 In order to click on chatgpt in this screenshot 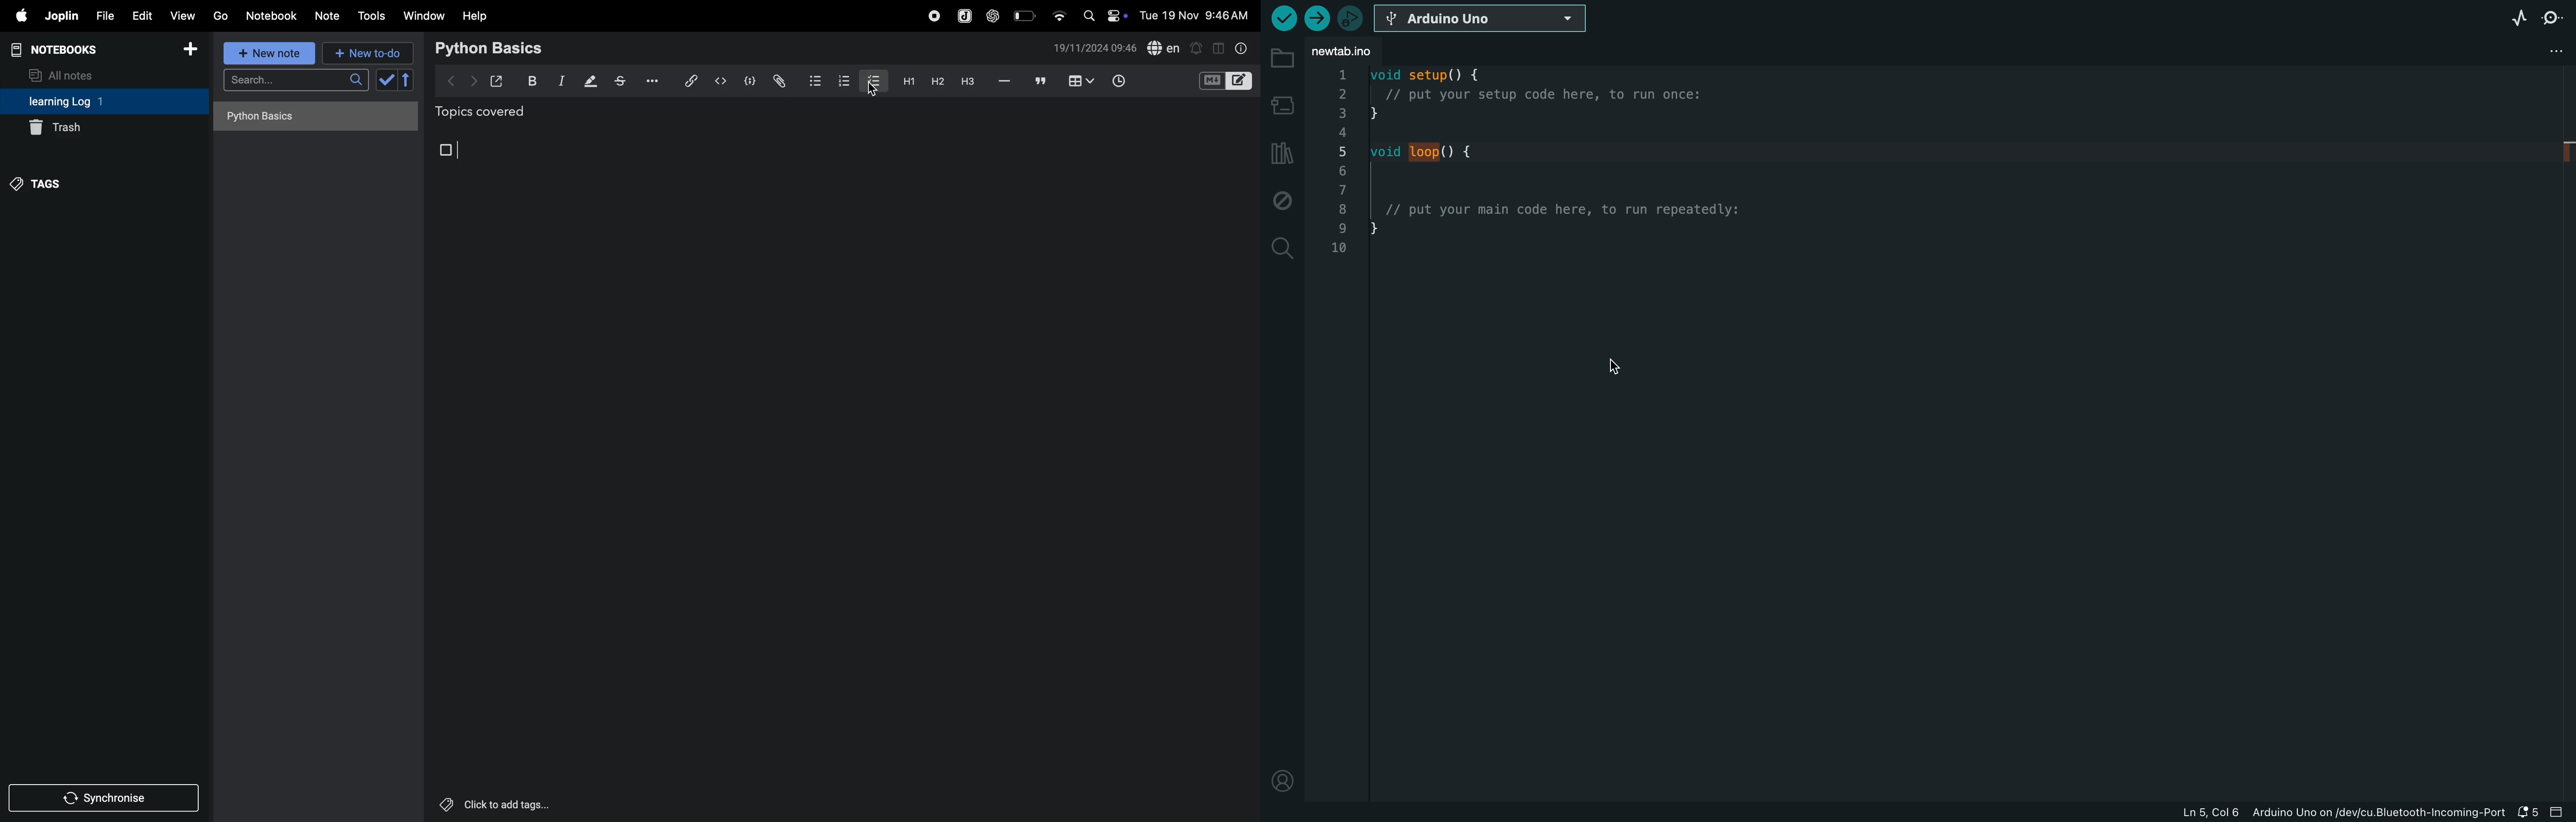, I will do `click(993, 14)`.